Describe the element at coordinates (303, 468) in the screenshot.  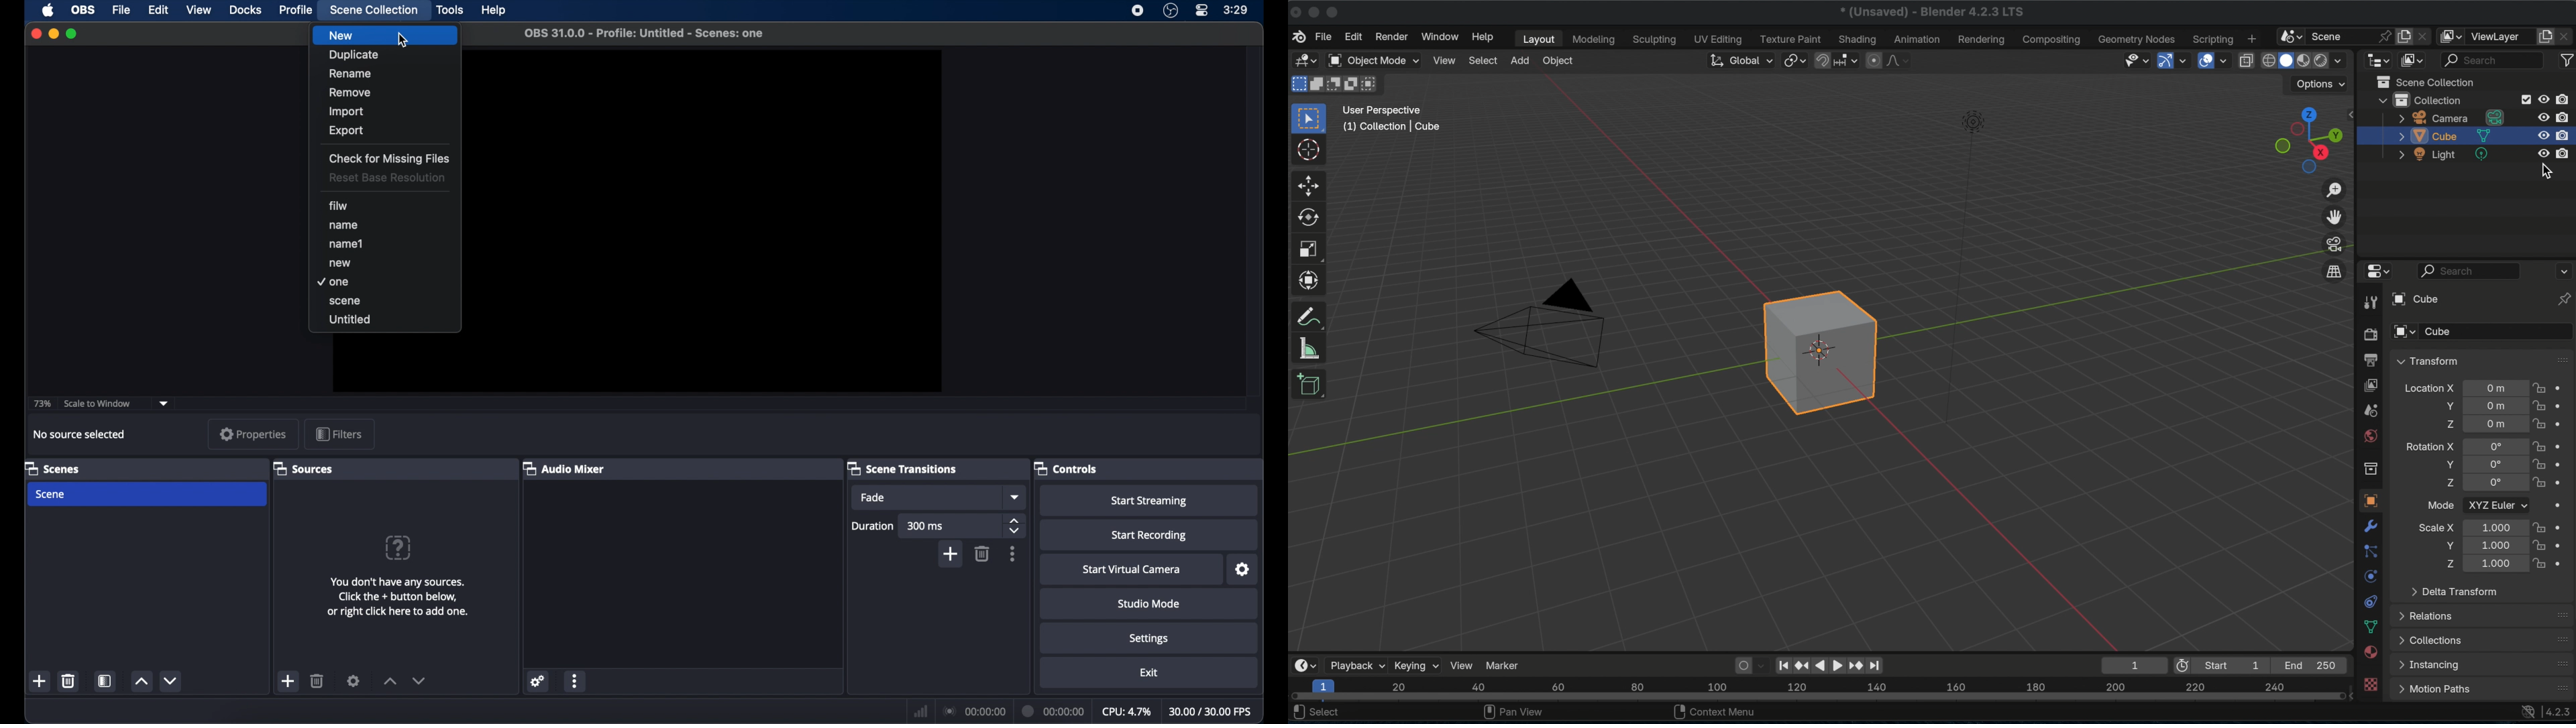
I see `sources` at that location.